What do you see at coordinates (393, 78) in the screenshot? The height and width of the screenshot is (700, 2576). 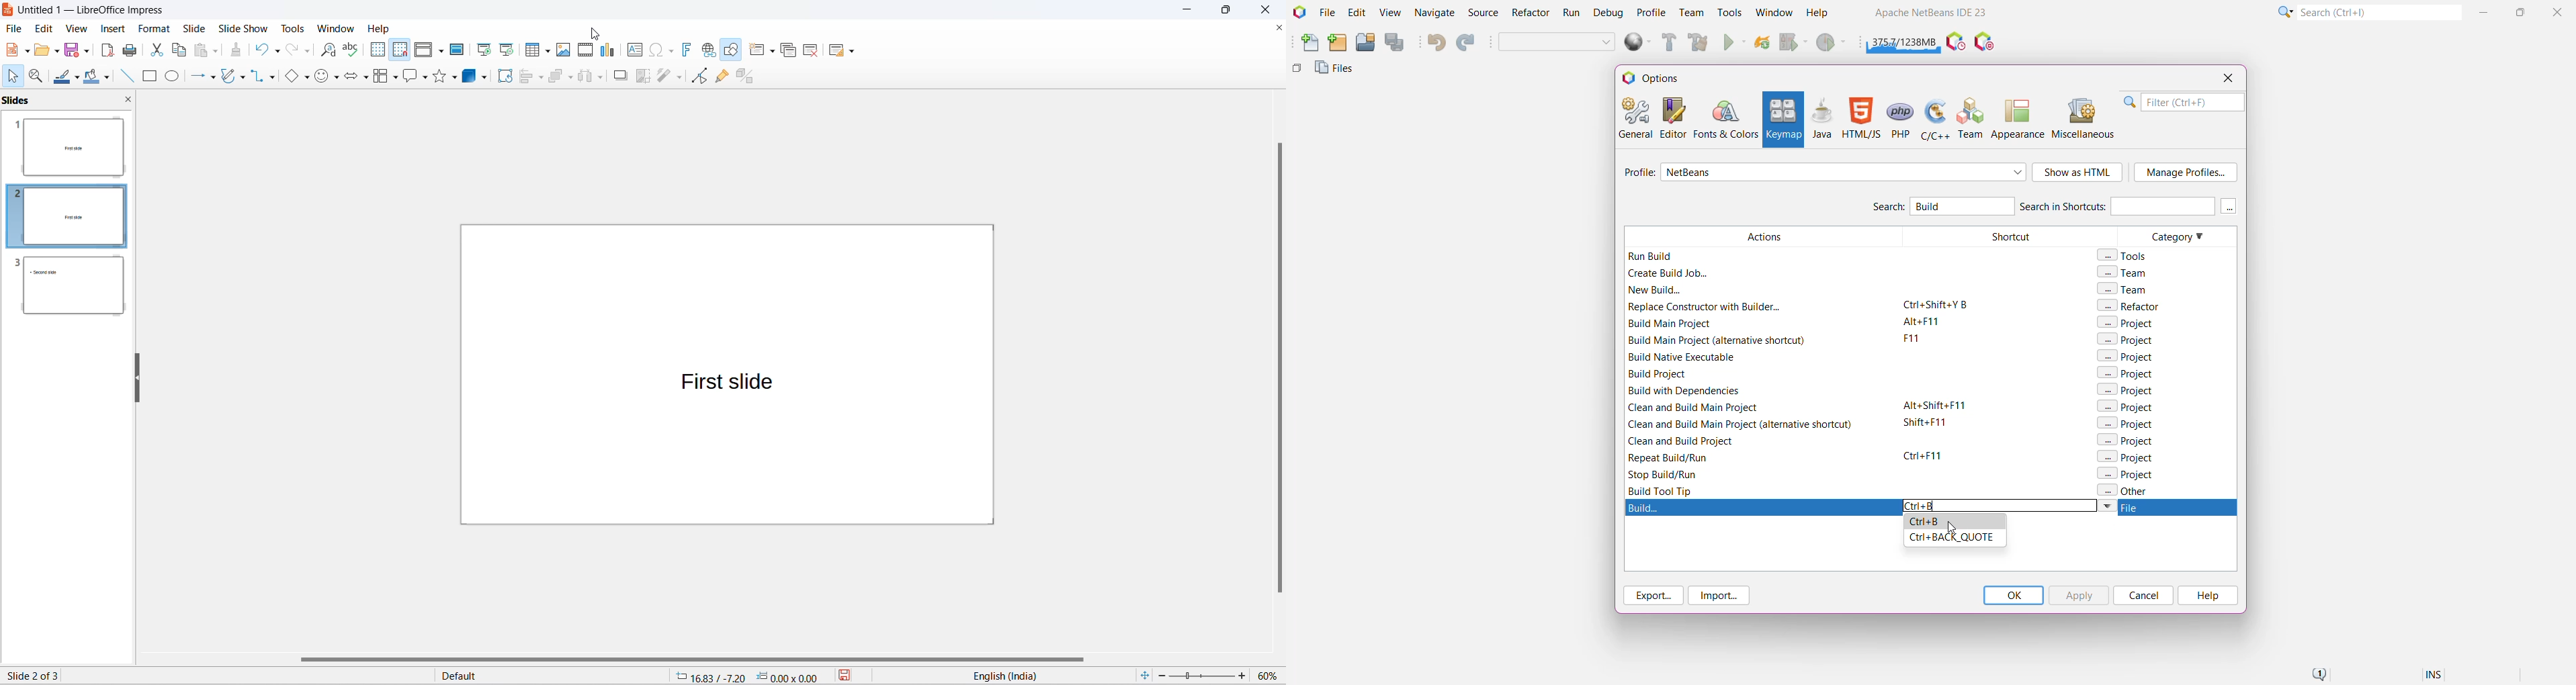 I see `flow chart options` at bounding box center [393, 78].